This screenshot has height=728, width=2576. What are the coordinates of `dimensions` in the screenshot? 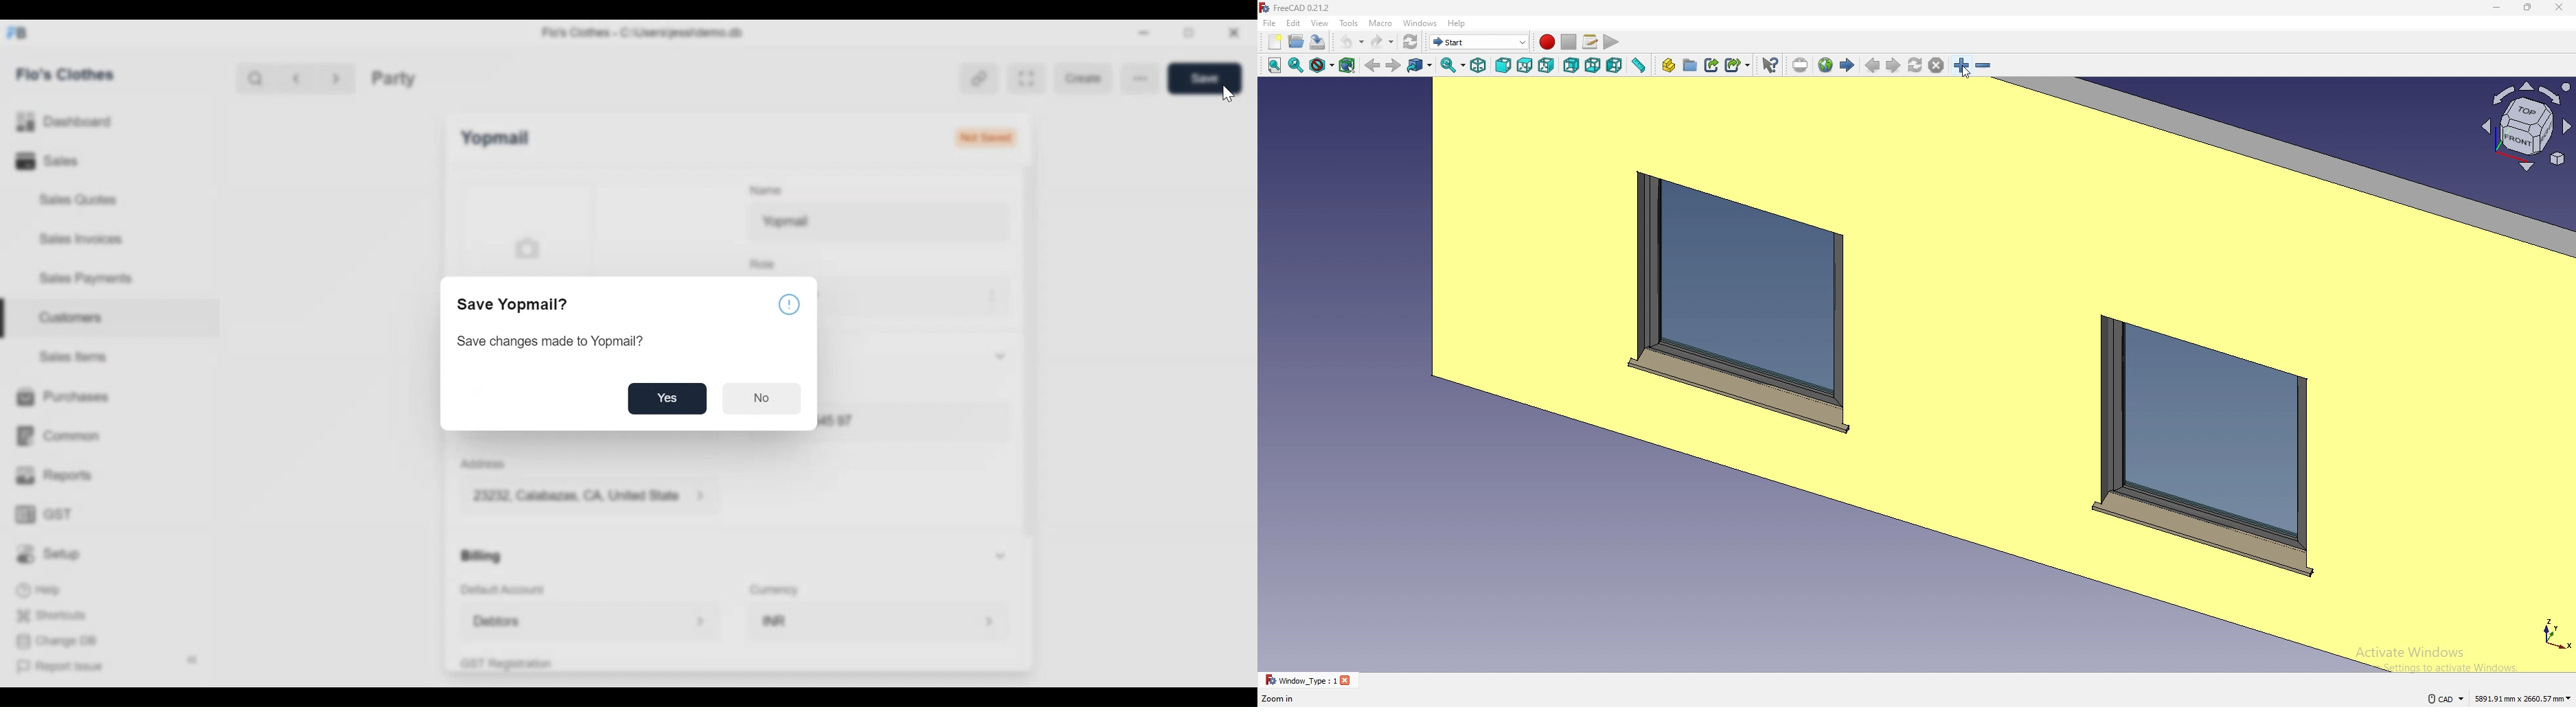 It's located at (2524, 697).